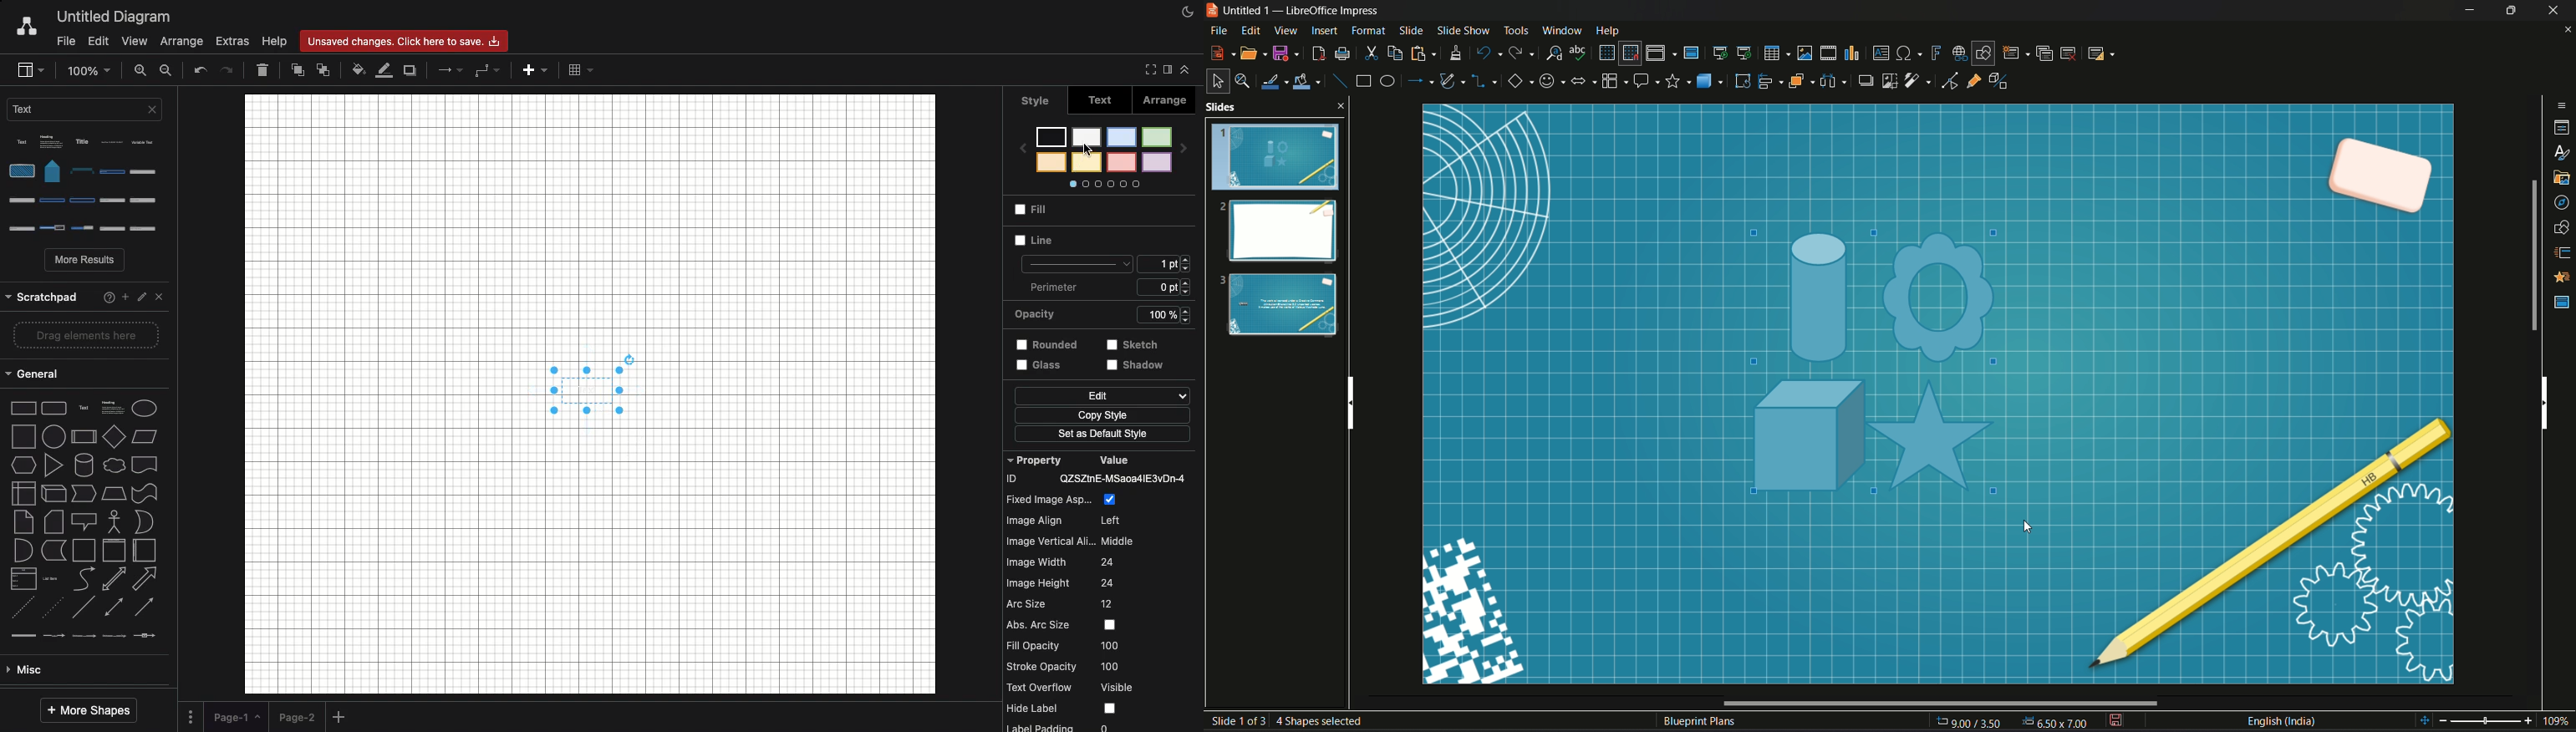 Image resolution: width=2576 pixels, height=756 pixels. I want to click on Canvas, so click(590, 394).